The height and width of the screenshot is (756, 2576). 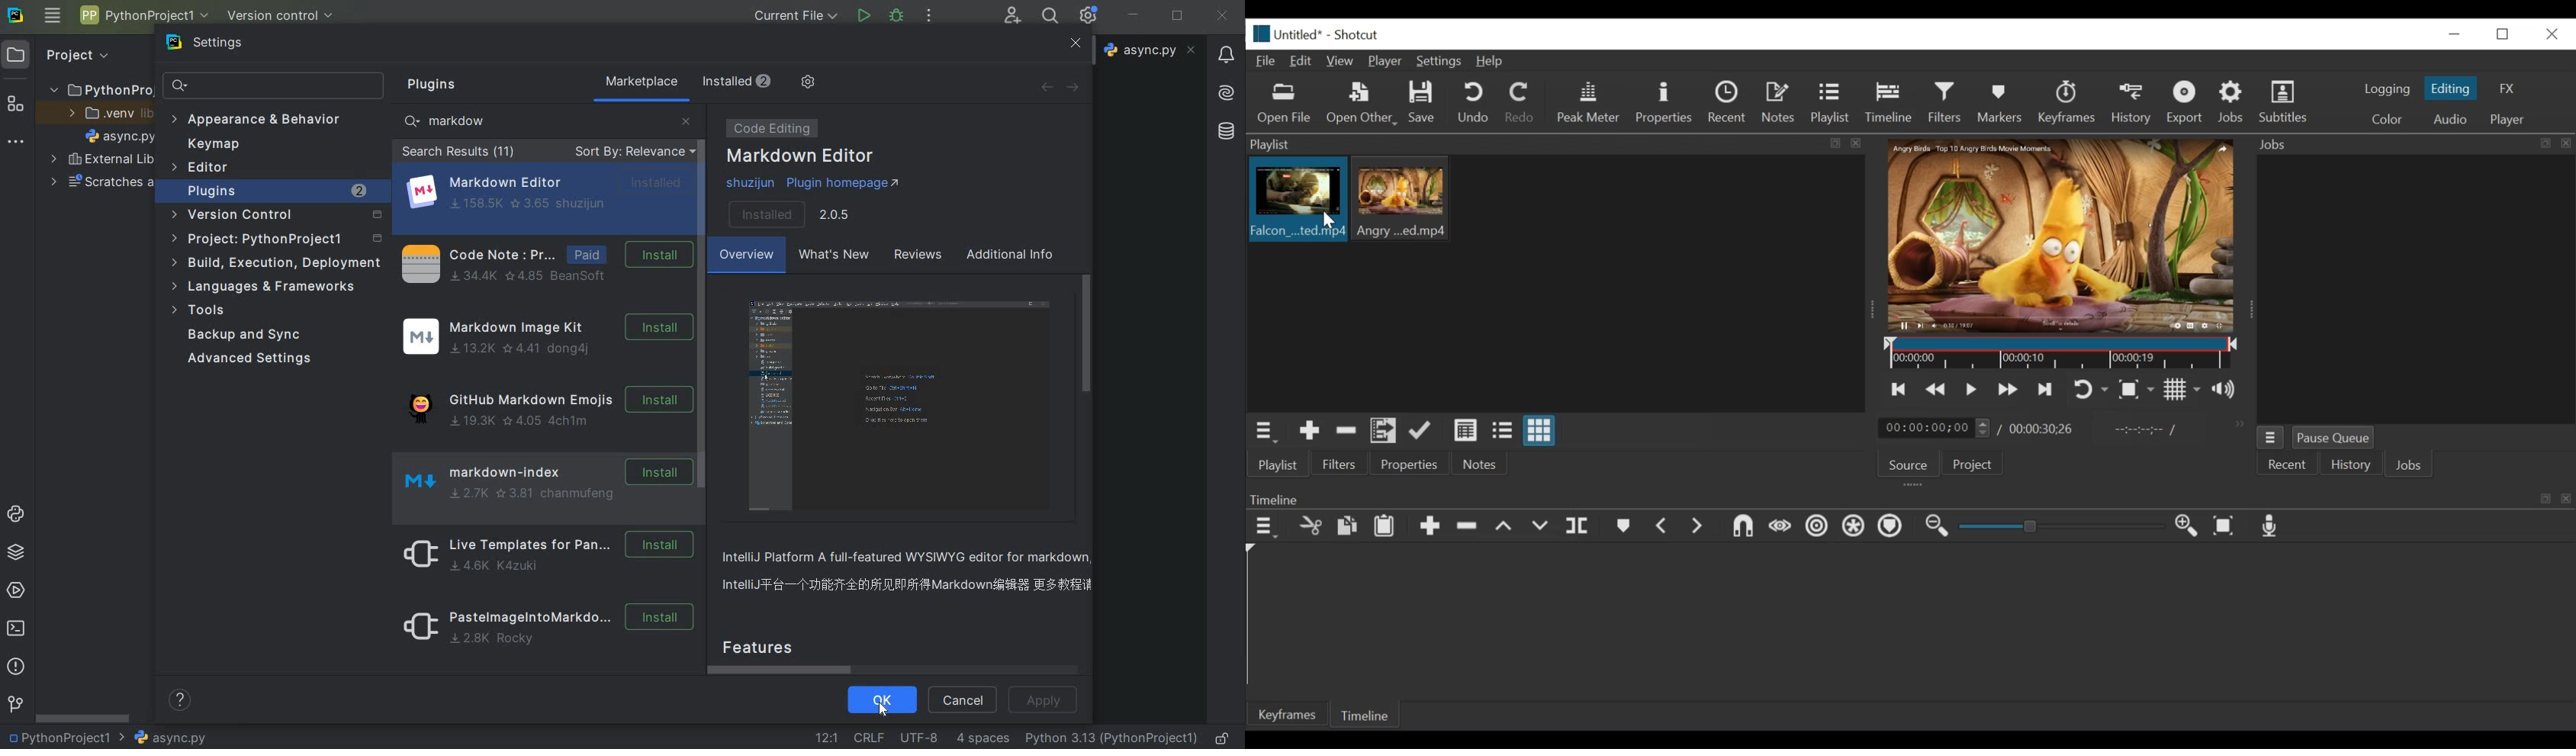 What do you see at coordinates (632, 153) in the screenshot?
I see `sort by: revelance` at bounding box center [632, 153].